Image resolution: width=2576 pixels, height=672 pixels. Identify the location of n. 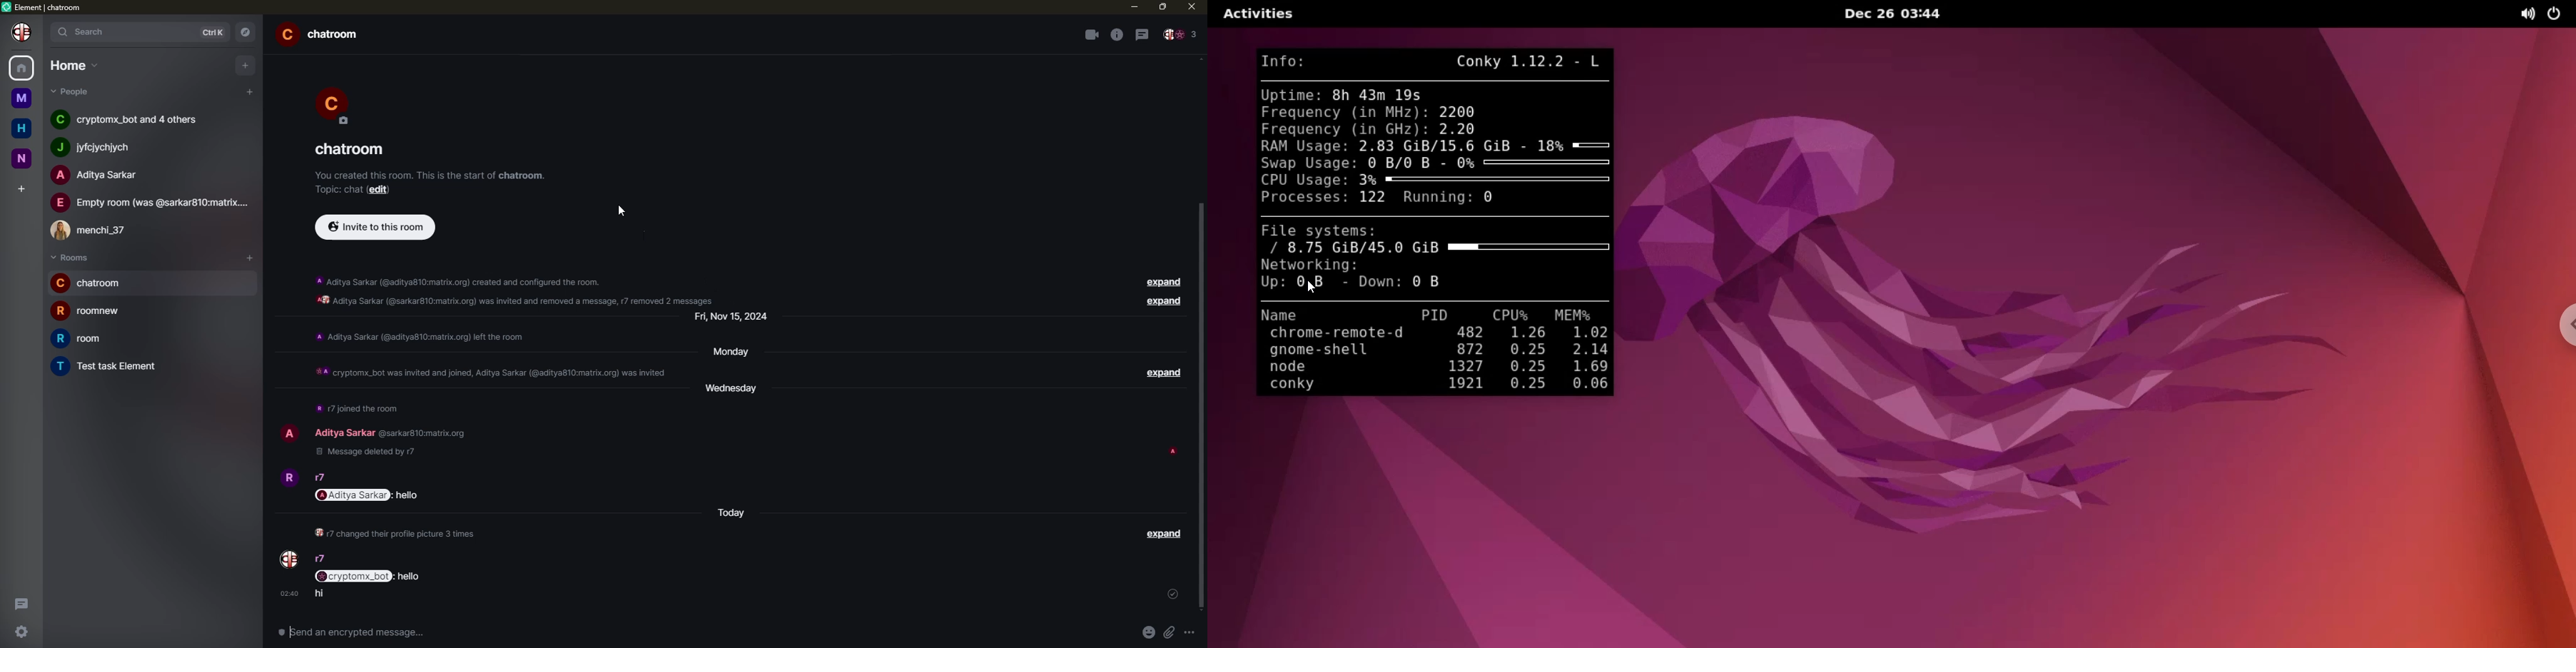
(23, 159).